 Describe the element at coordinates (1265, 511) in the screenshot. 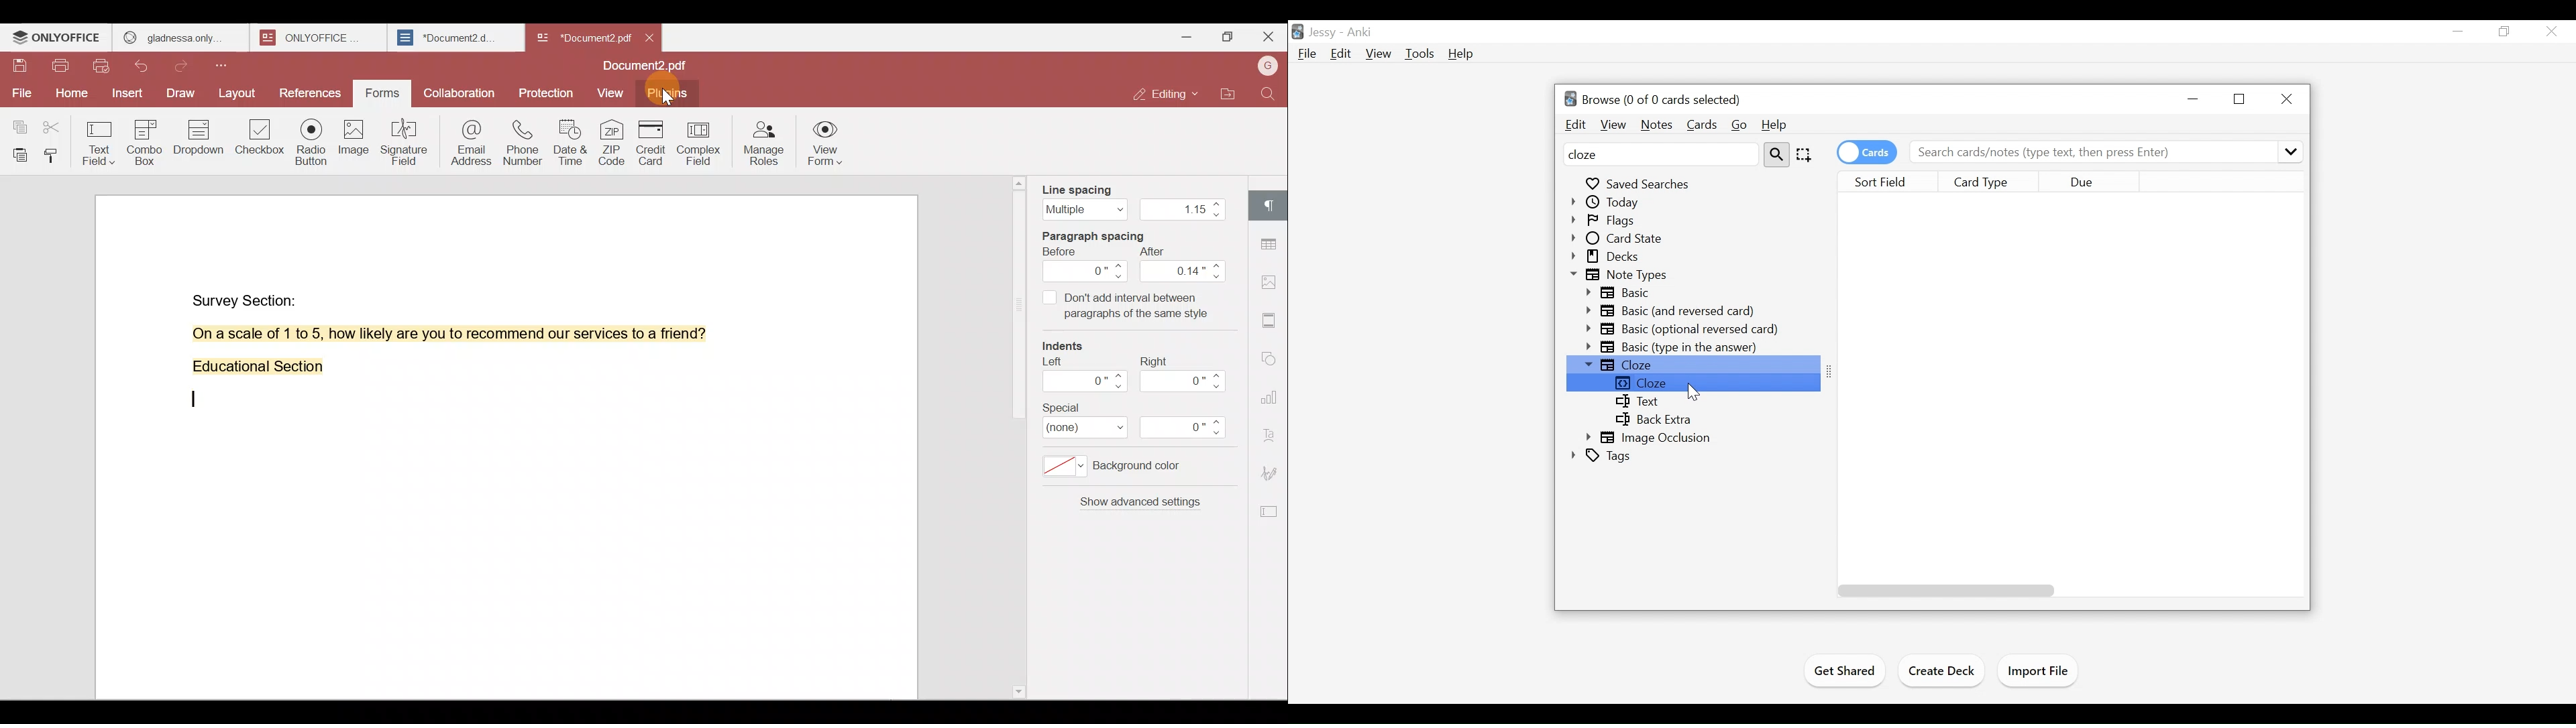

I see `Form settings` at that location.